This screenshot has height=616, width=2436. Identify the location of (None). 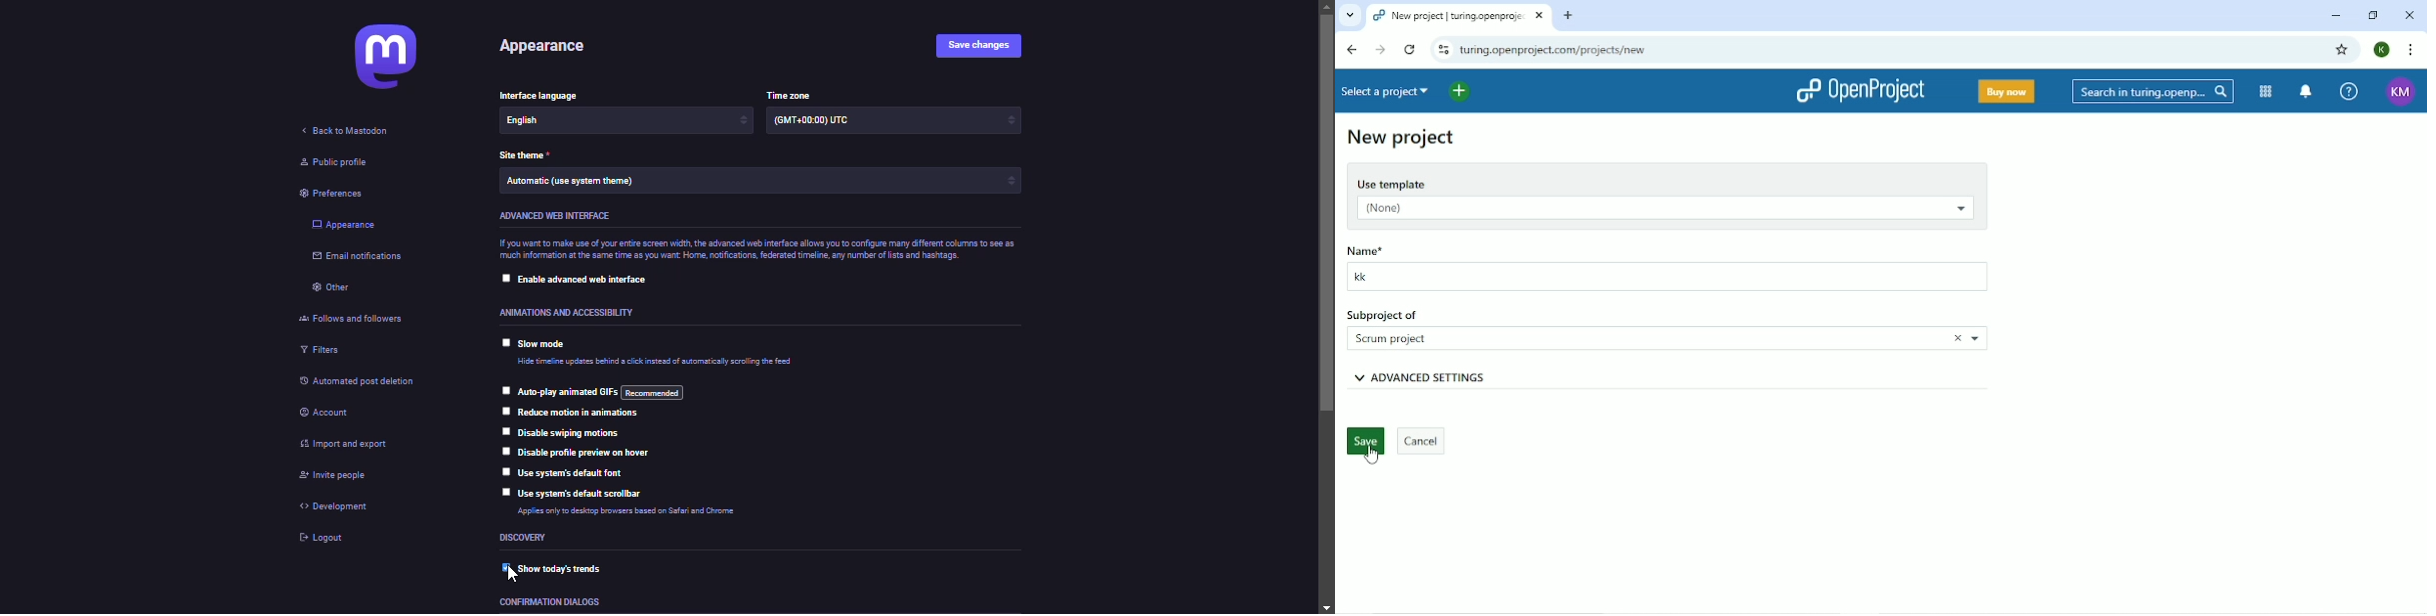
(1662, 210).